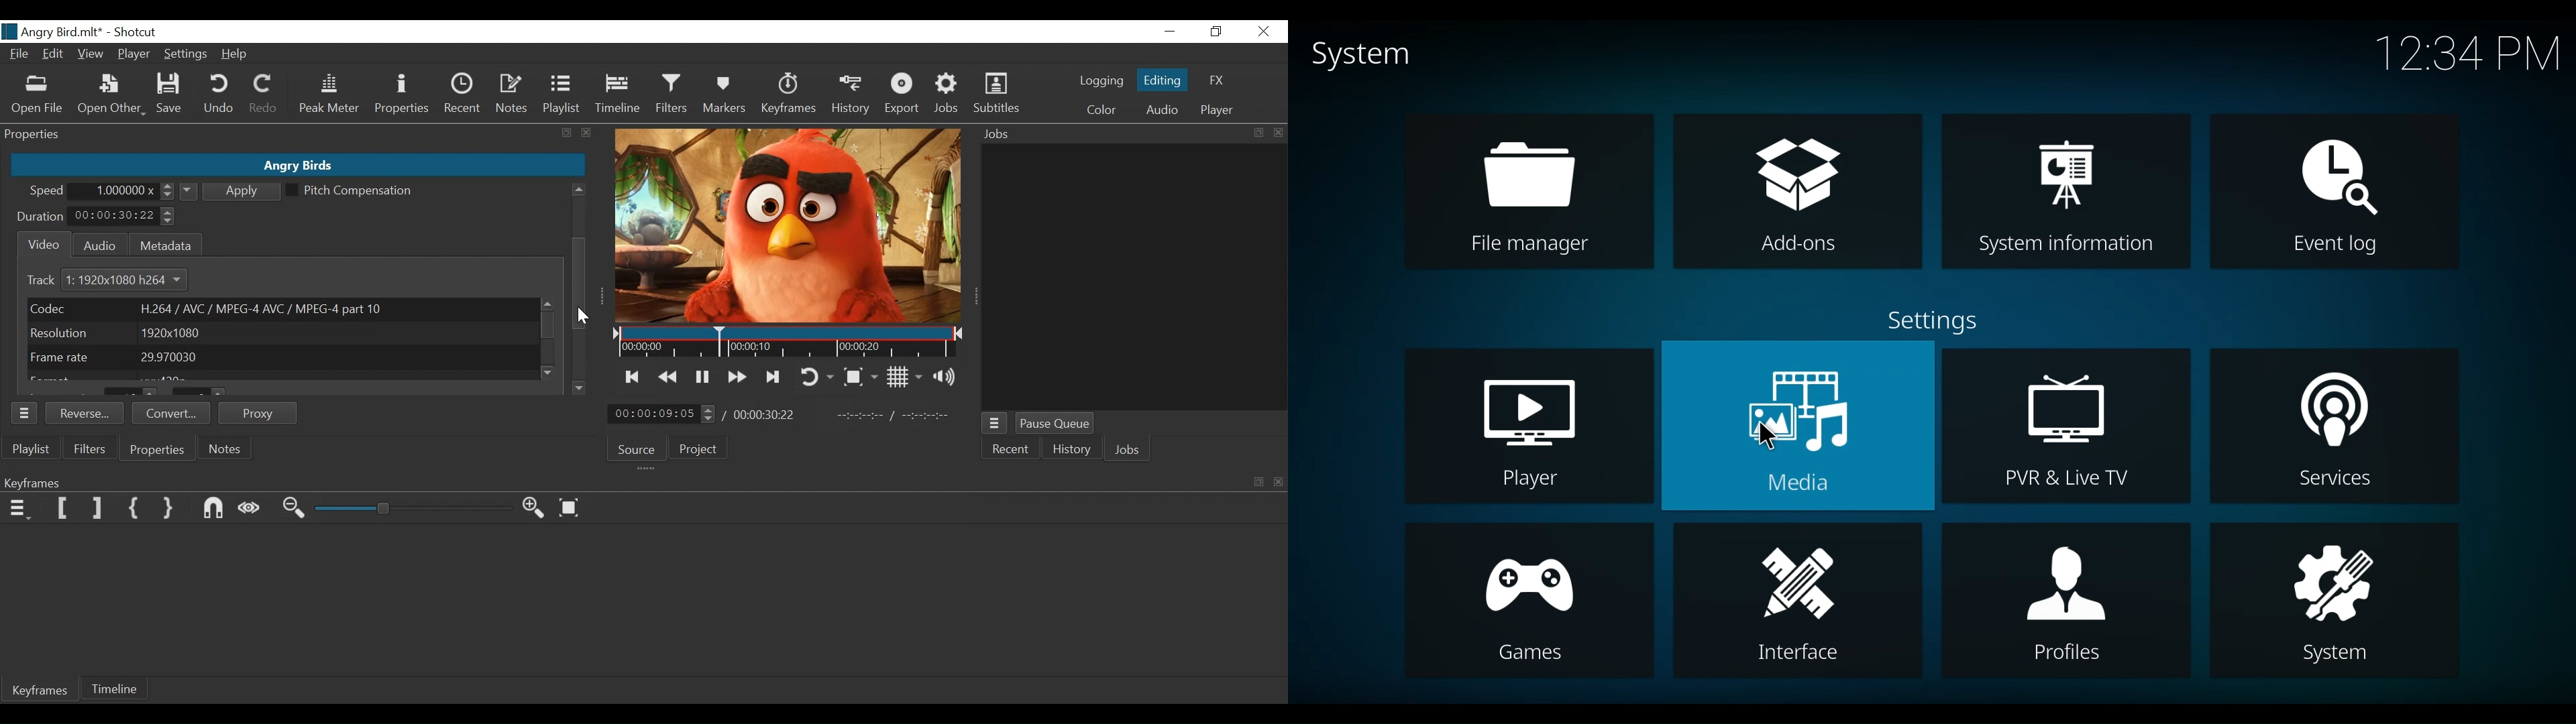 Image resolution: width=2576 pixels, height=728 pixels. Describe the element at coordinates (579, 387) in the screenshot. I see `Scroll down` at that location.